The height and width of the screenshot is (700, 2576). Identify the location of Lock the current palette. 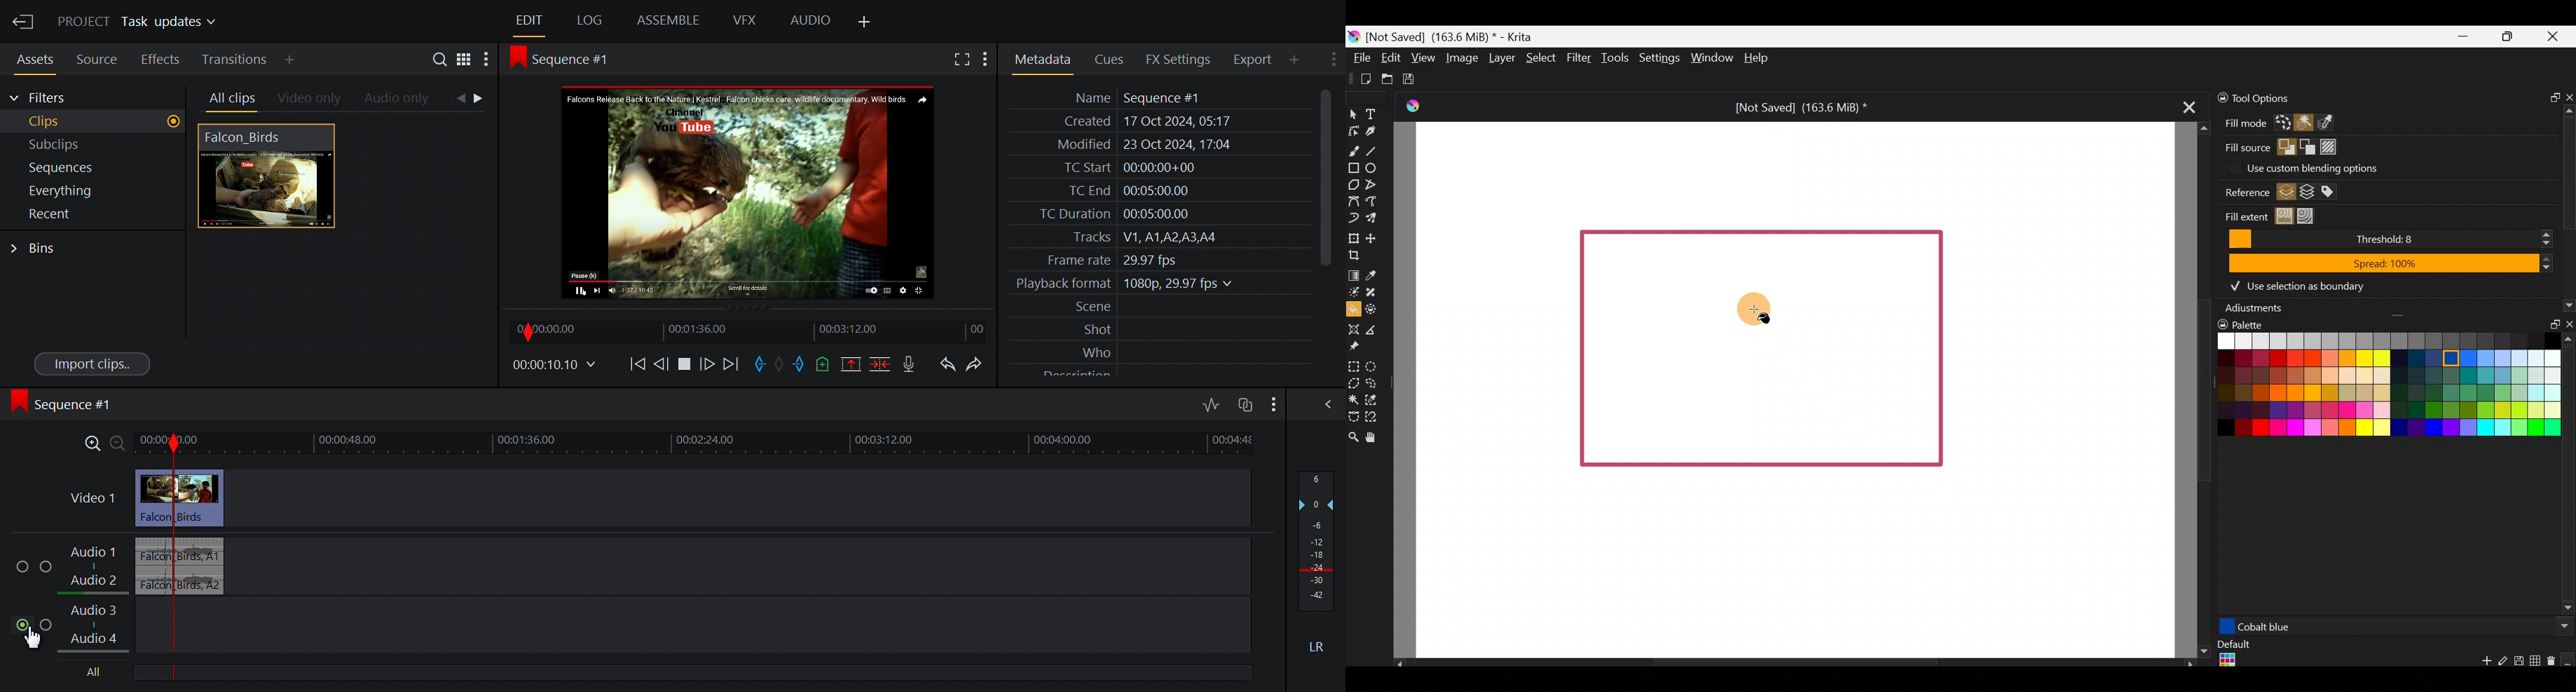
(2569, 660).